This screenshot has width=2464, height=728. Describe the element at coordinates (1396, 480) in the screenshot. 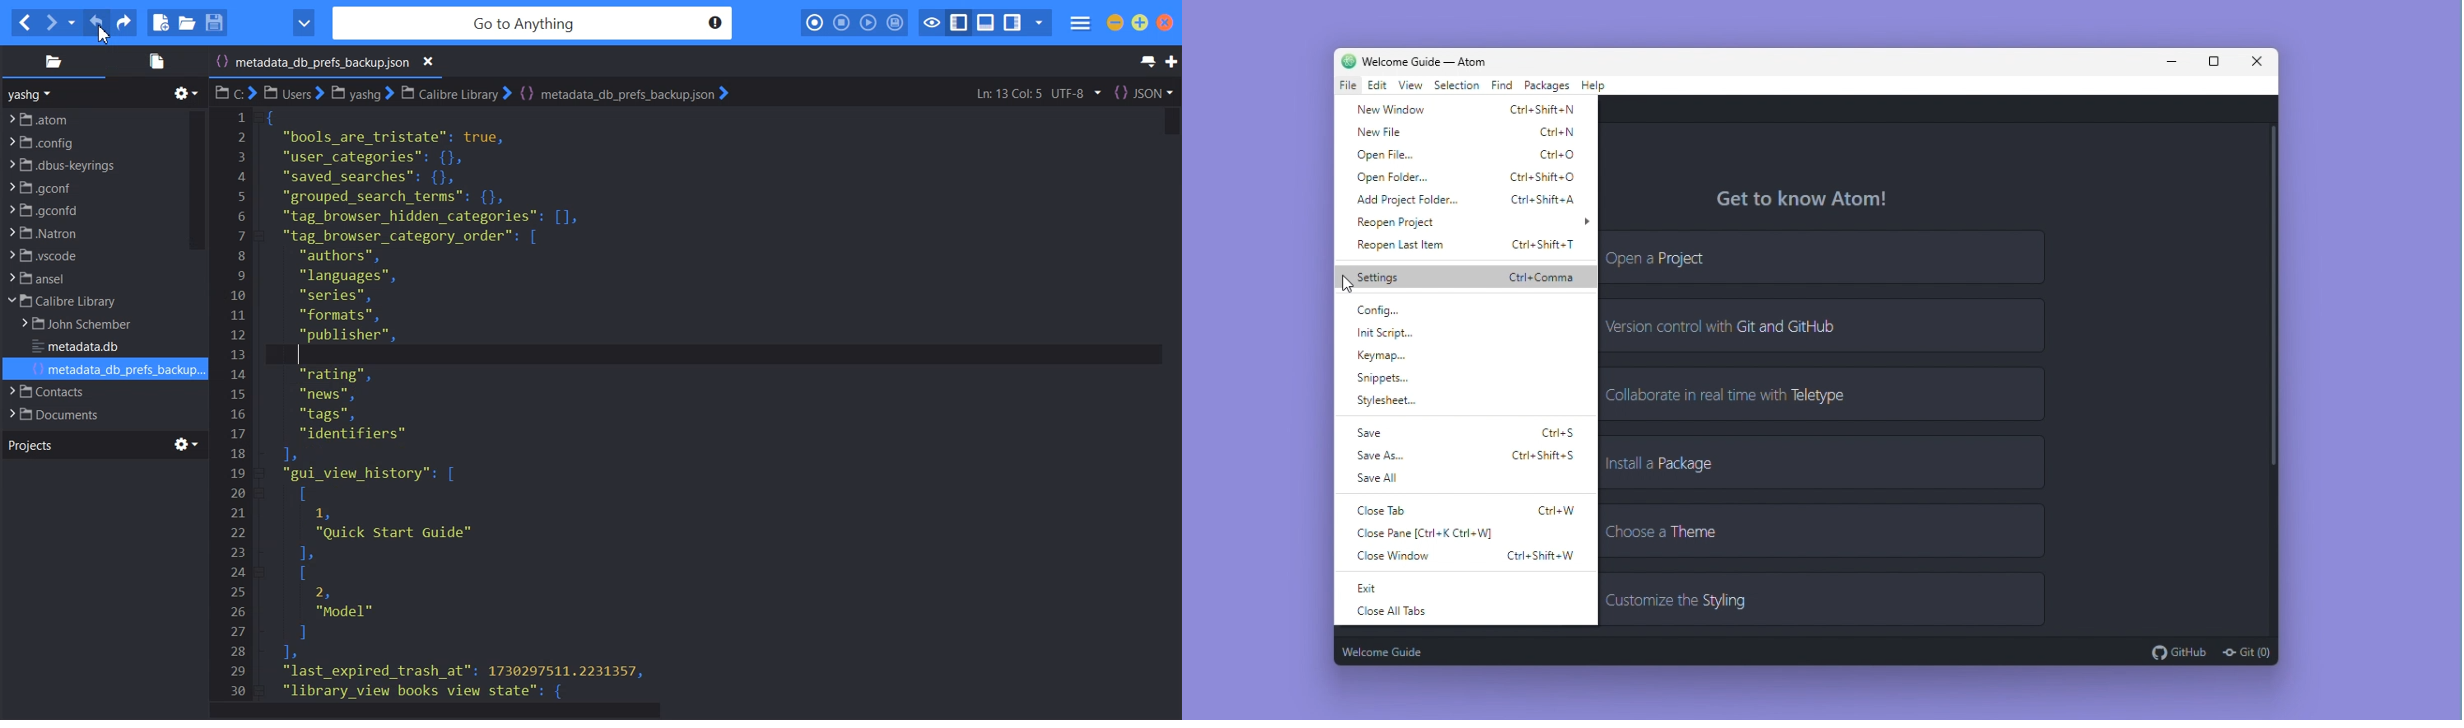

I see `Save all` at that location.